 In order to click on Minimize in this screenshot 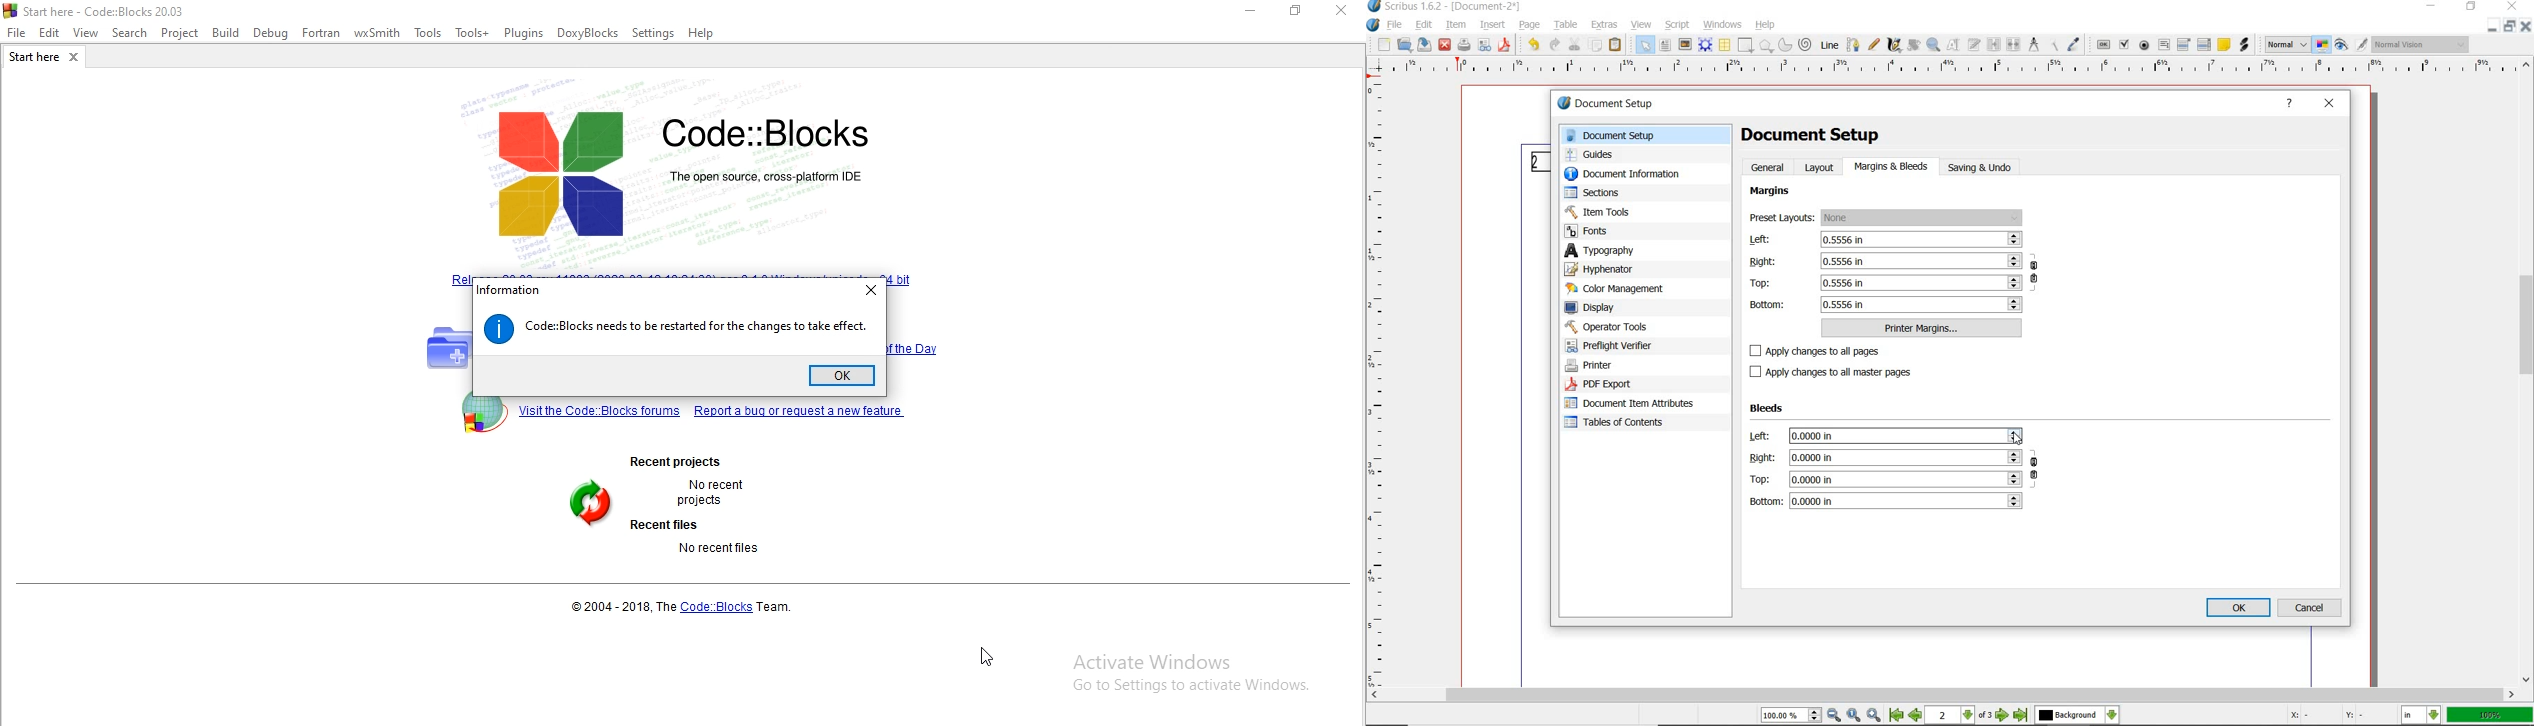, I will do `click(2511, 28)`.